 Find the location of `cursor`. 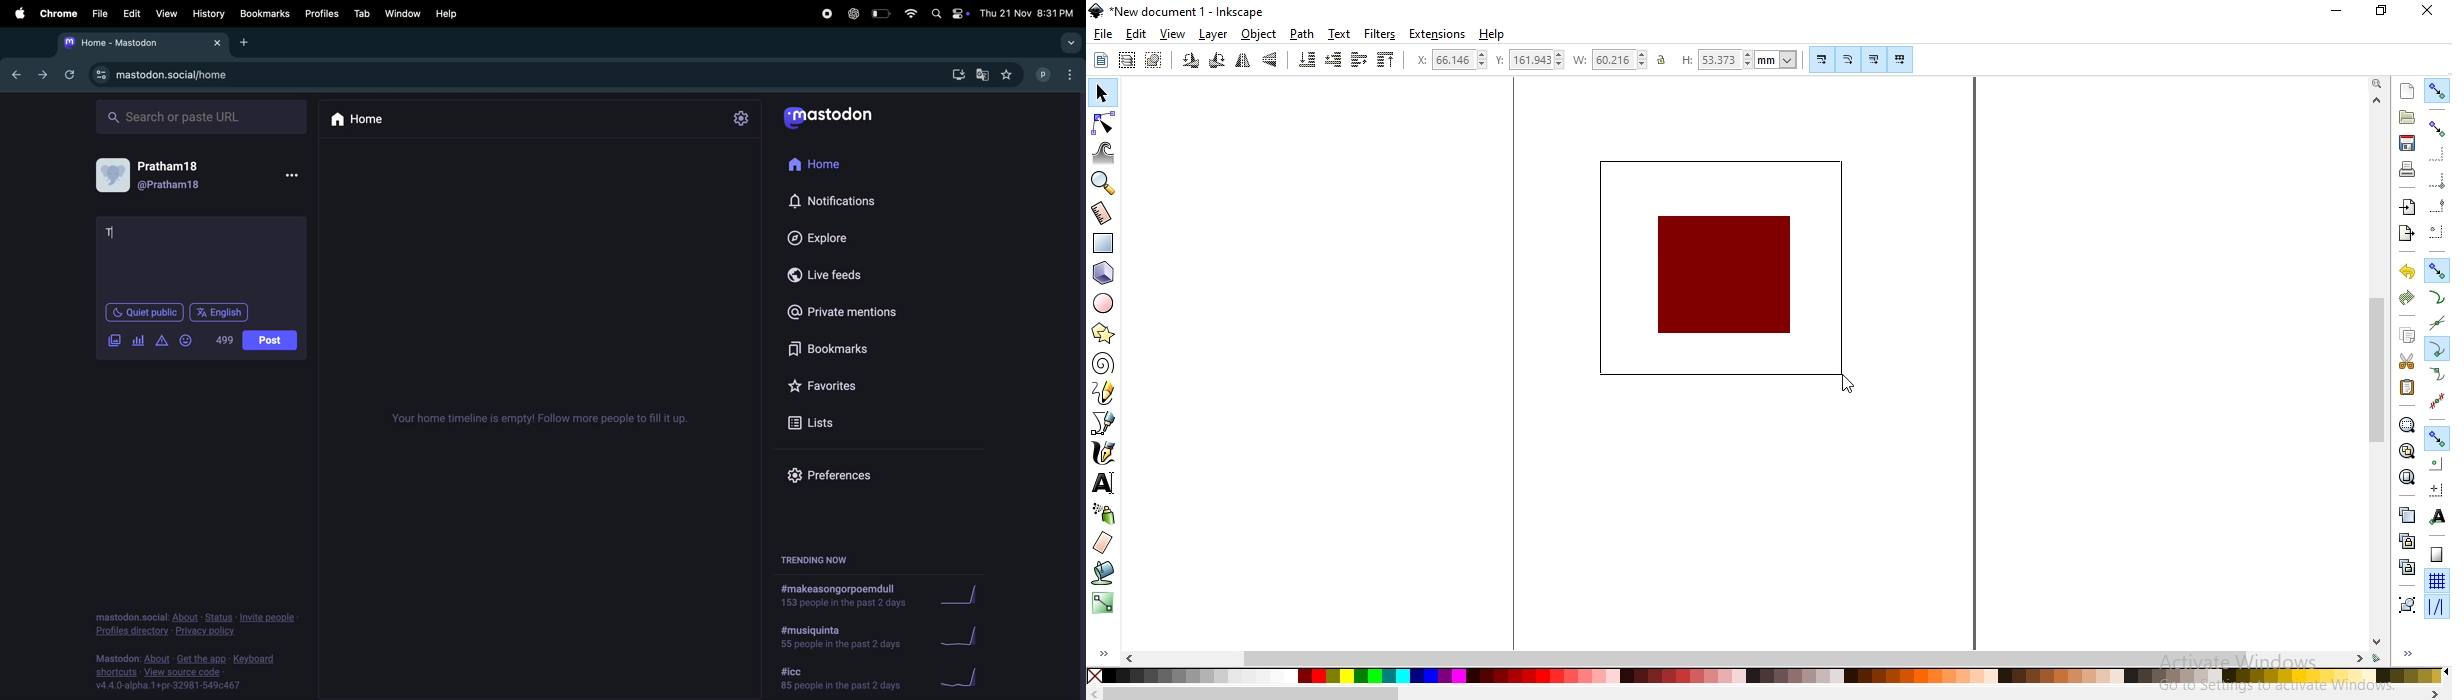

cursor is located at coordinates (123, 239).